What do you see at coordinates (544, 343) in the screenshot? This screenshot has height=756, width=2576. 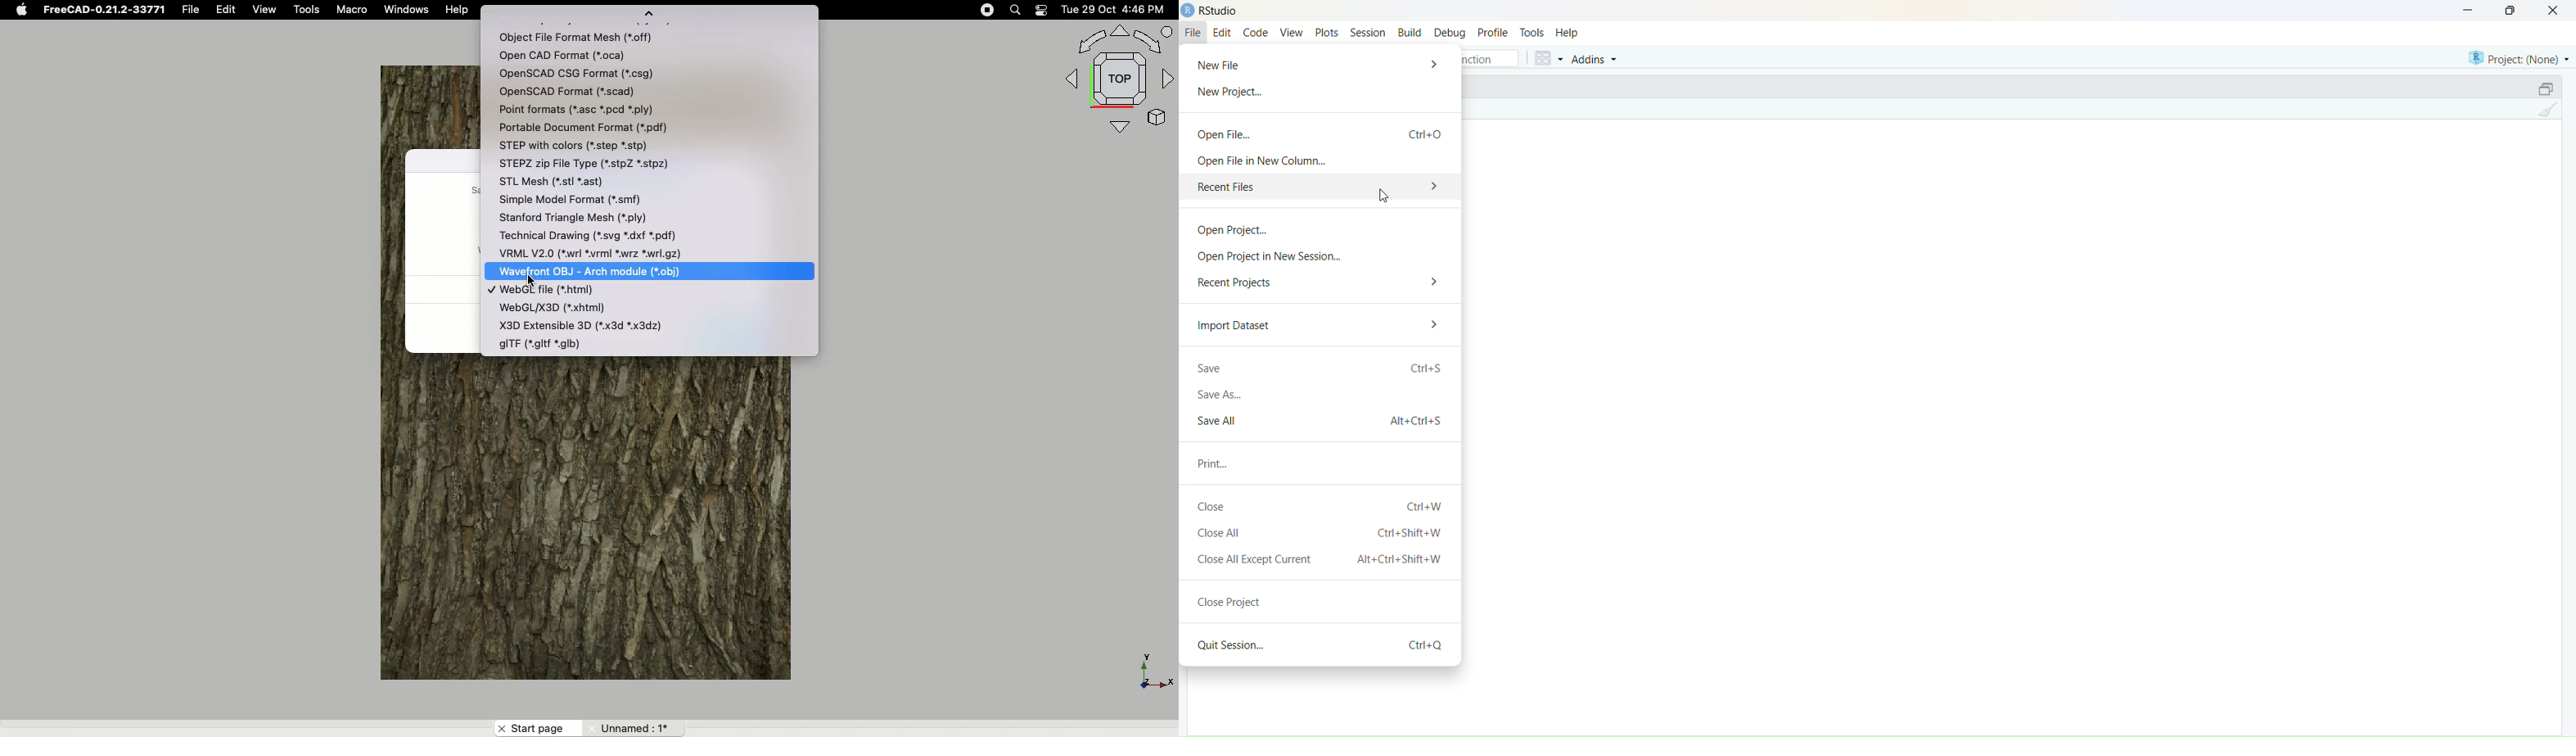 I see `gITF (*gltf *glb)` at bounding box center [544, 343].